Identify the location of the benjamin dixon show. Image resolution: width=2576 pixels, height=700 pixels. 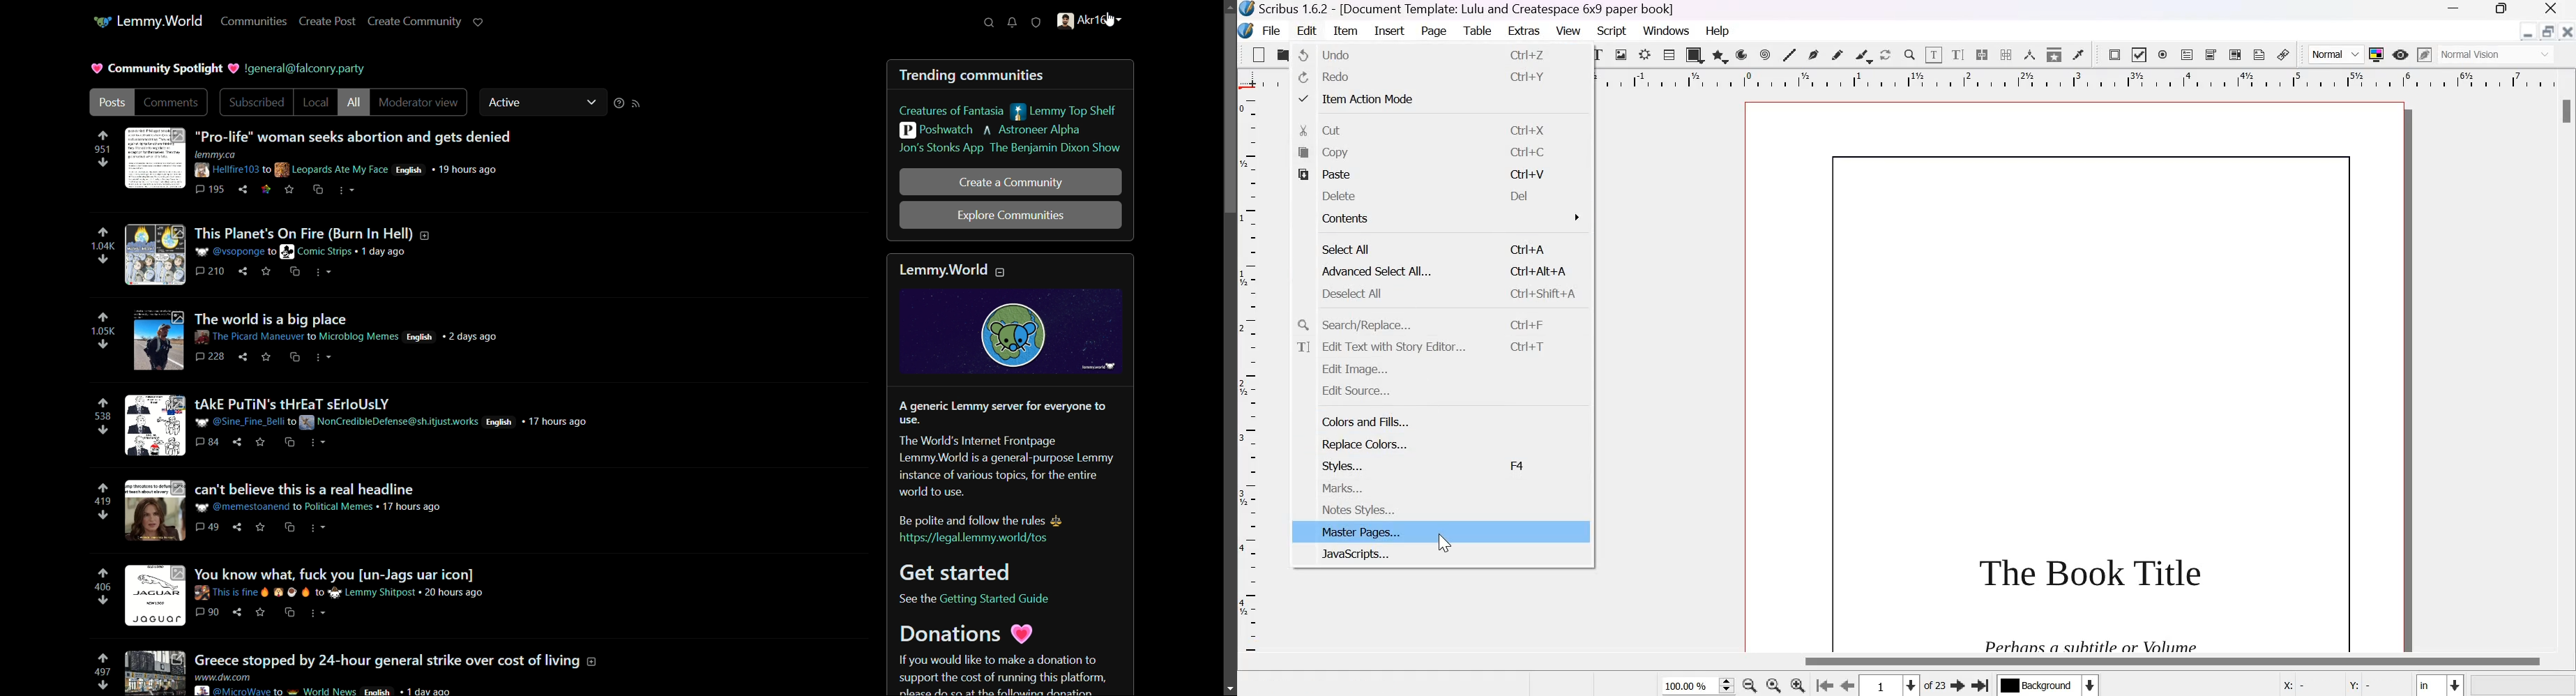
(1054, 148).